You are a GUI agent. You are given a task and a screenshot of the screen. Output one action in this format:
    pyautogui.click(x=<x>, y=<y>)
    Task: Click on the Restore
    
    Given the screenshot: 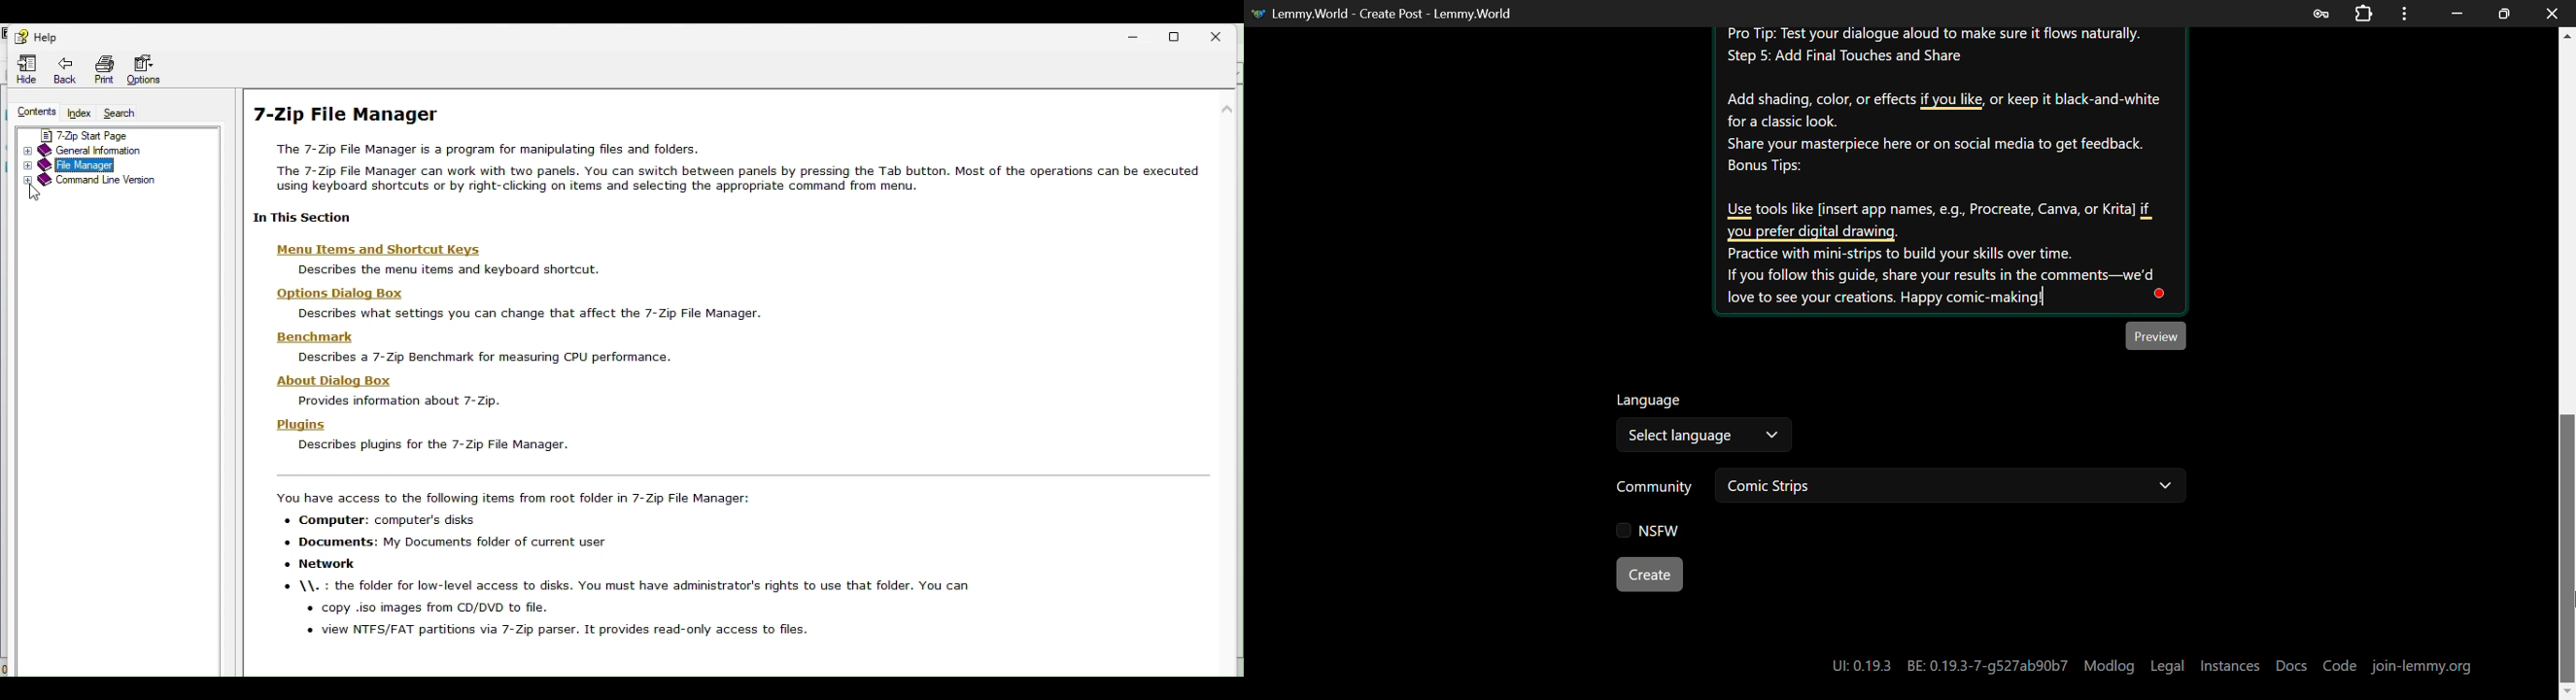 What is the action you would take?
    pyautogui.click(x=1179, y=33)
    